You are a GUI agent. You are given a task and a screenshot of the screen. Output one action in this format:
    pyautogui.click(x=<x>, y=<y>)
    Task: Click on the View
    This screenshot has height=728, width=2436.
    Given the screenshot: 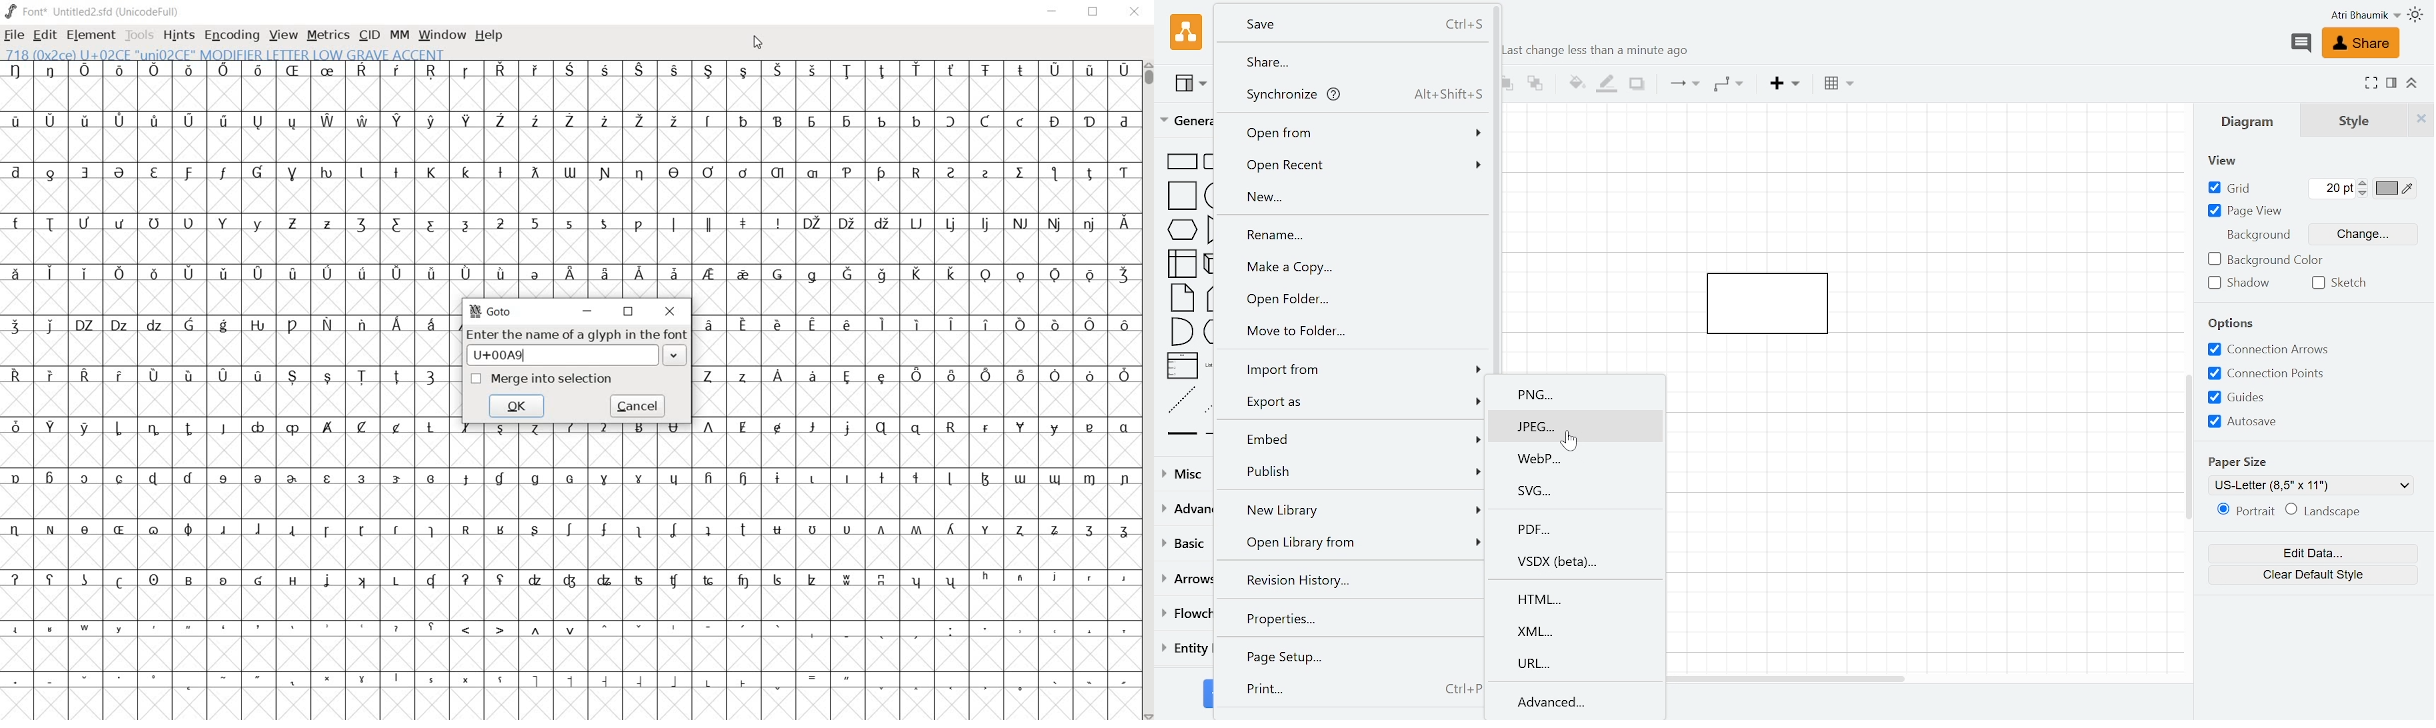 What is the action you would take?
    pyautogui.click(x=1192, y=86)
    